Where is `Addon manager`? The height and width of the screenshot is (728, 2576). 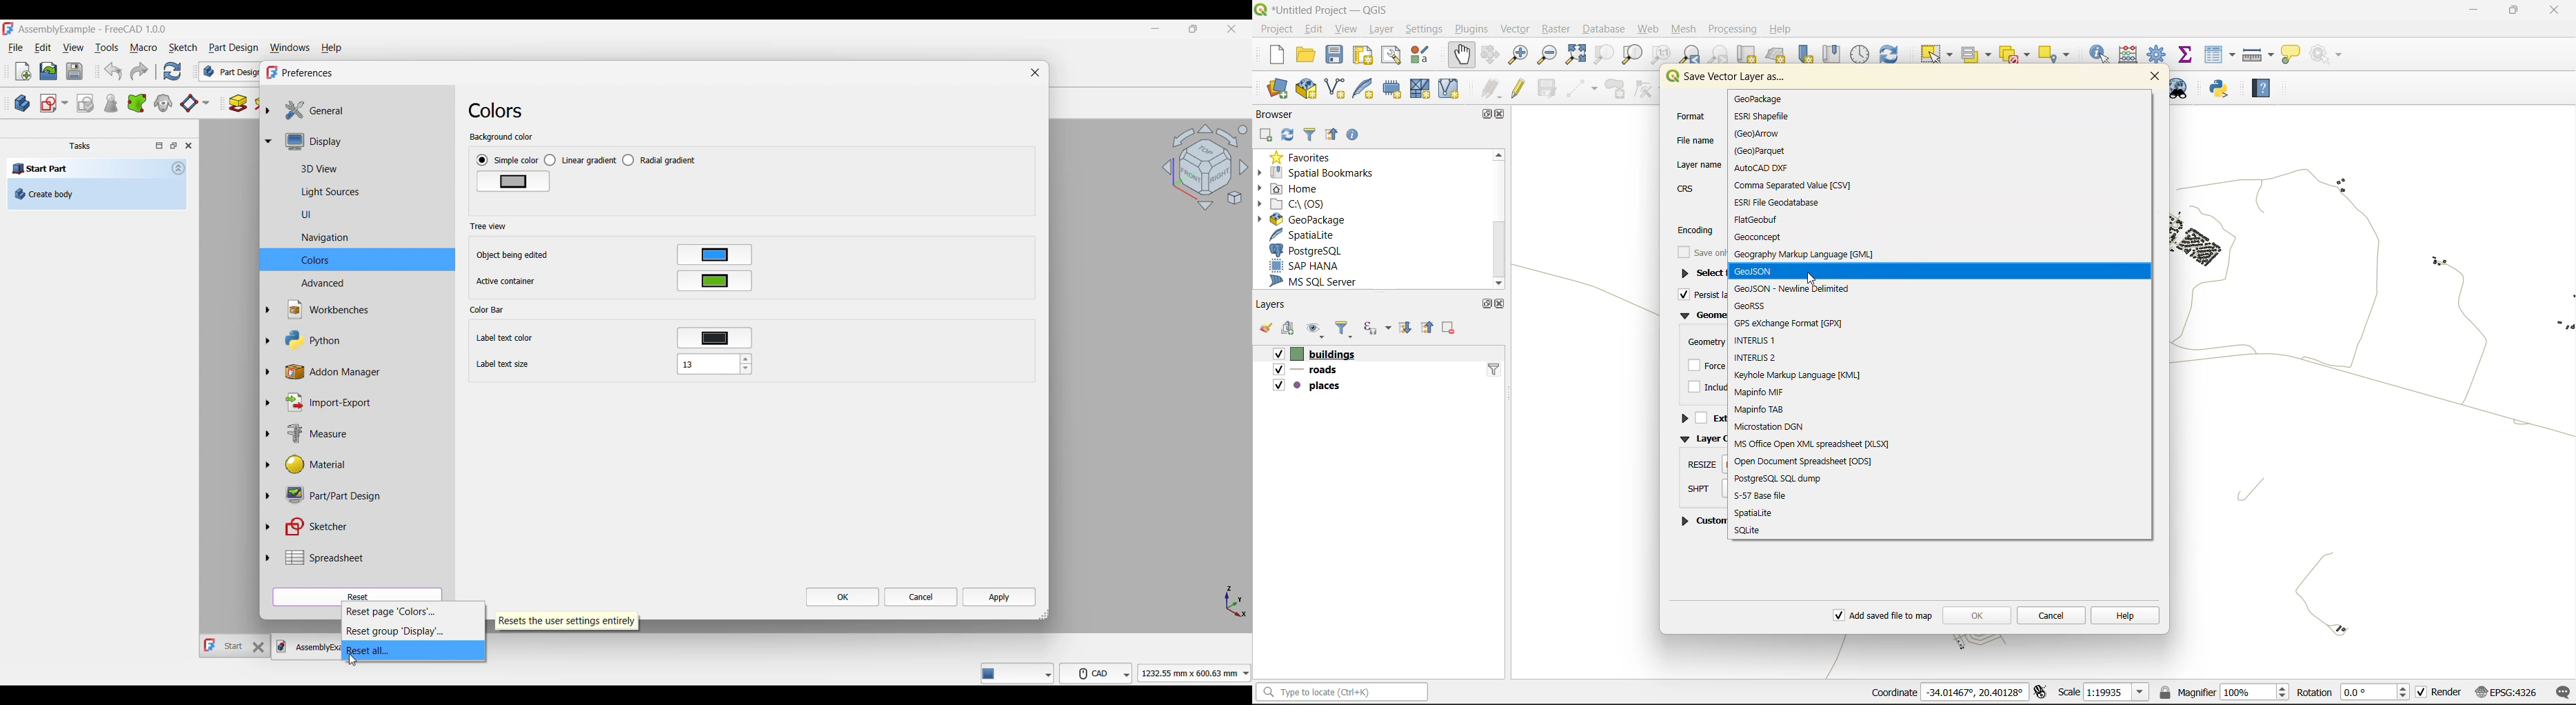 Addon manager is located at coordinates (337, 373).